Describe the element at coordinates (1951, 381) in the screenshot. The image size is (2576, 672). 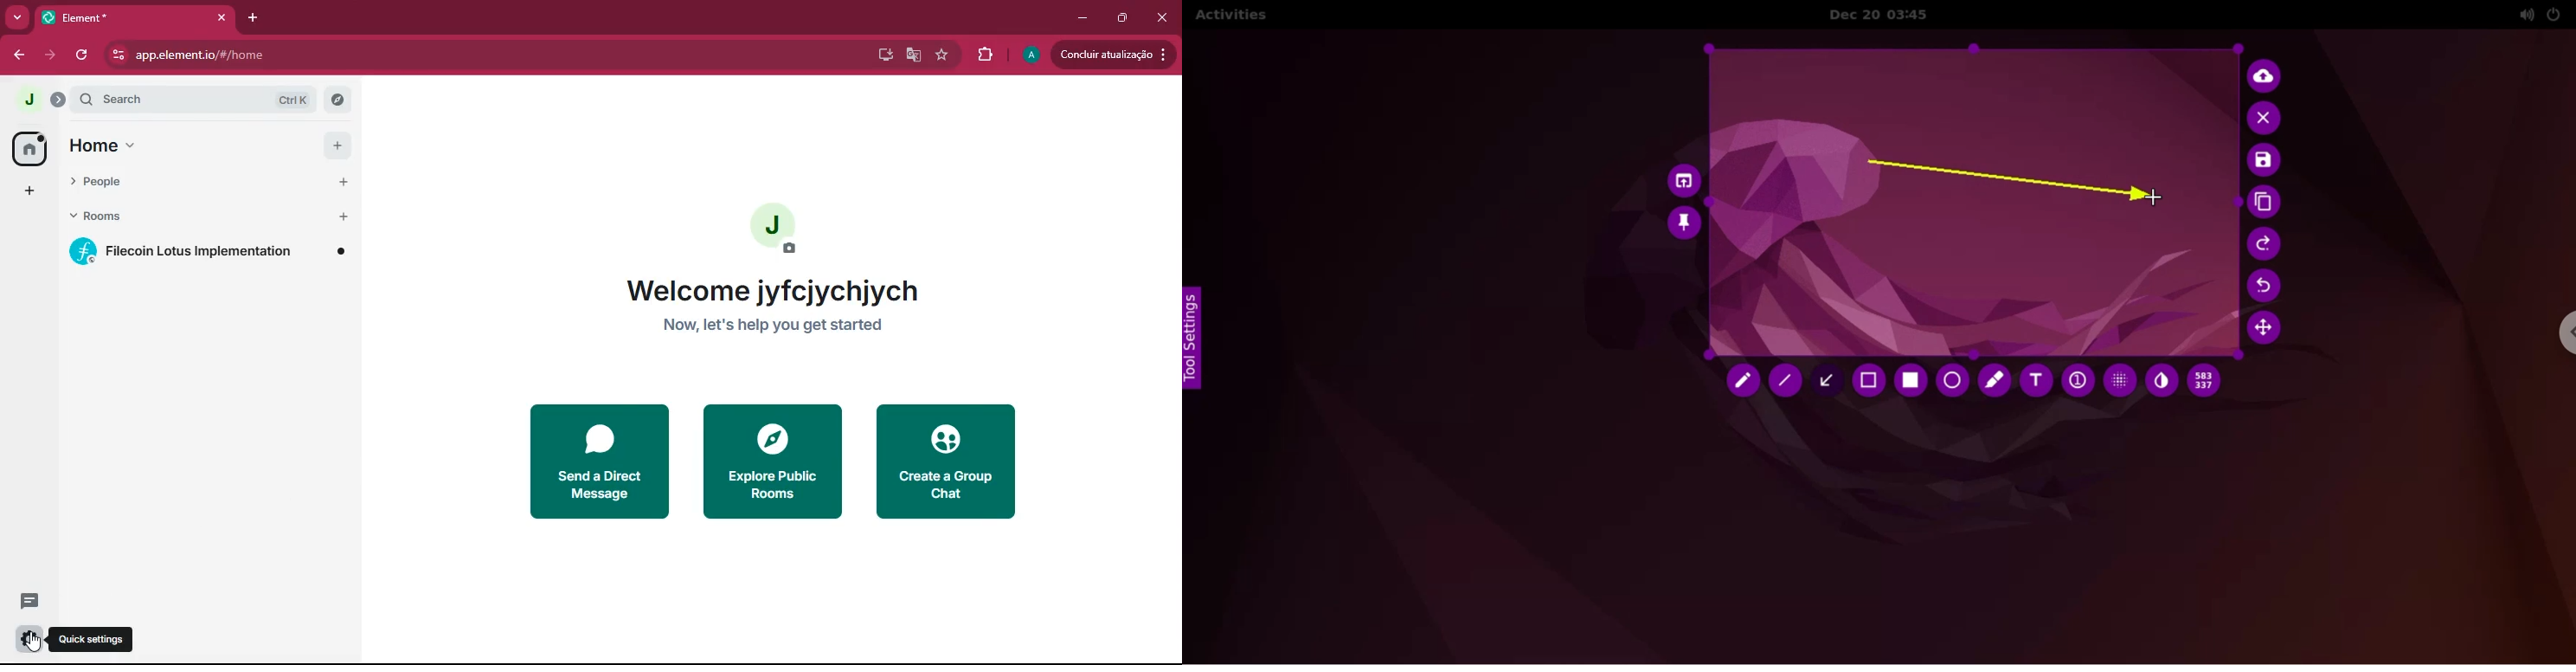
I see `circle tool` at that location.